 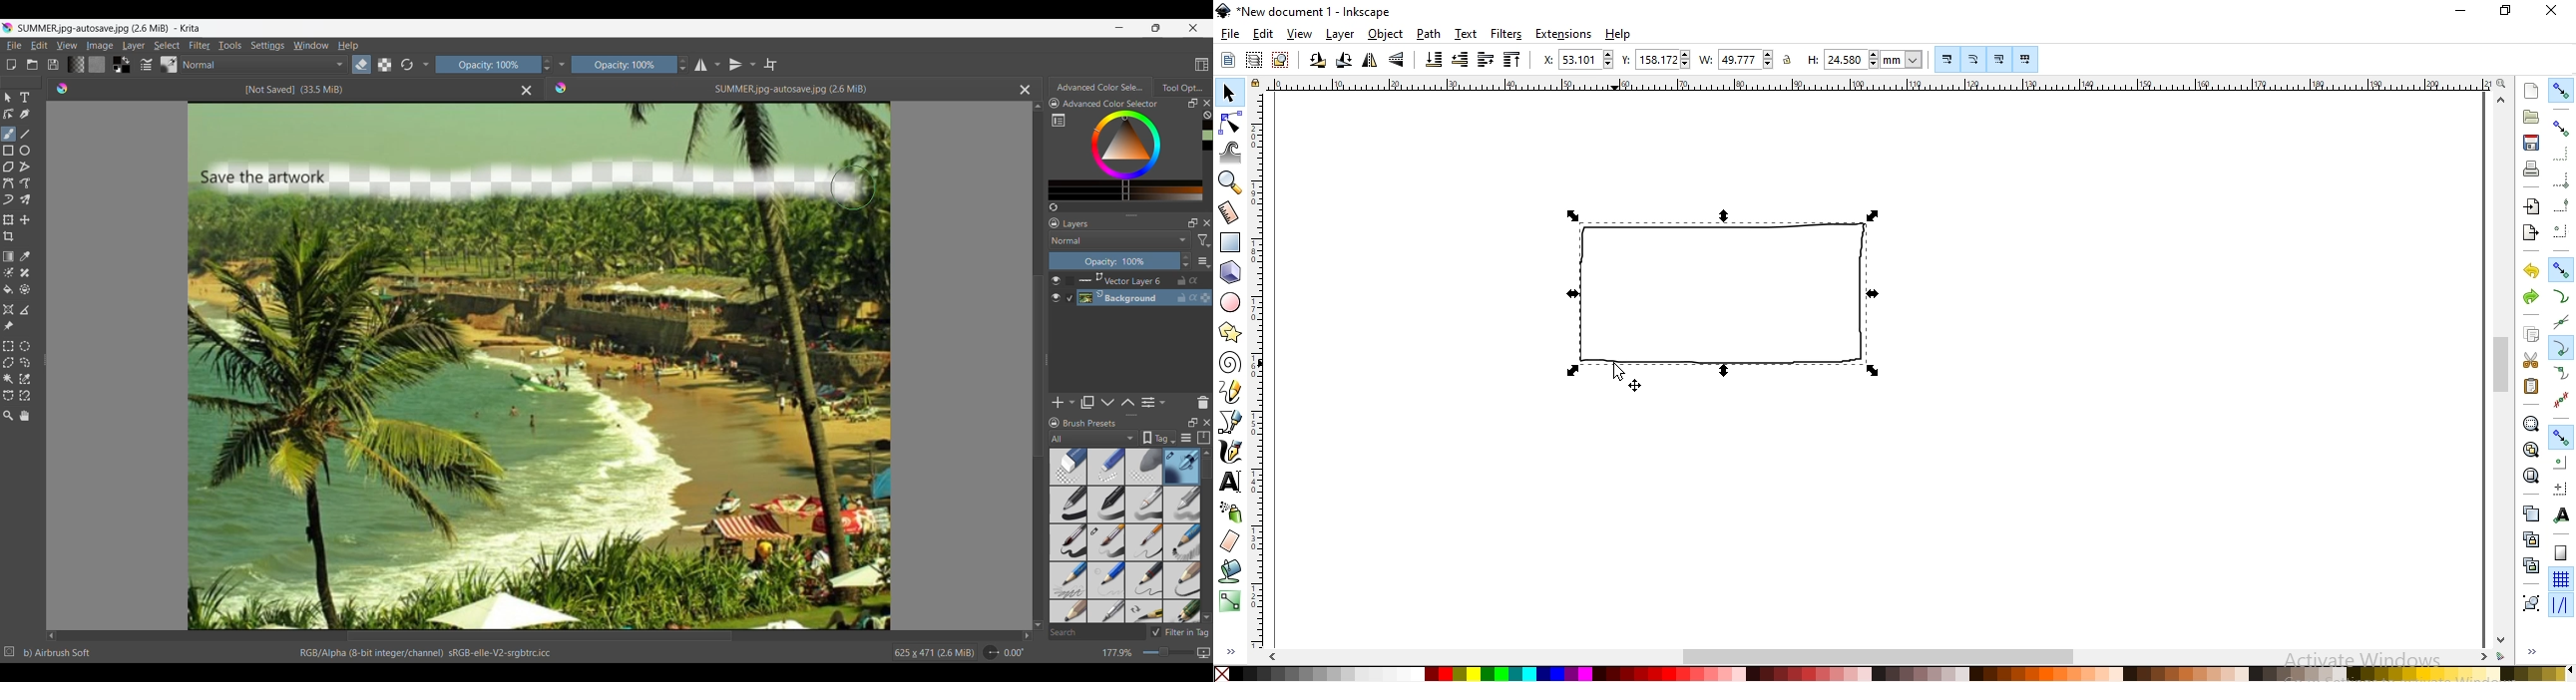 What do you see at coordinates (2529, 450) in the screenshot?
I see `zoom to fit  drawing ` at bounding box center [2529, 450].